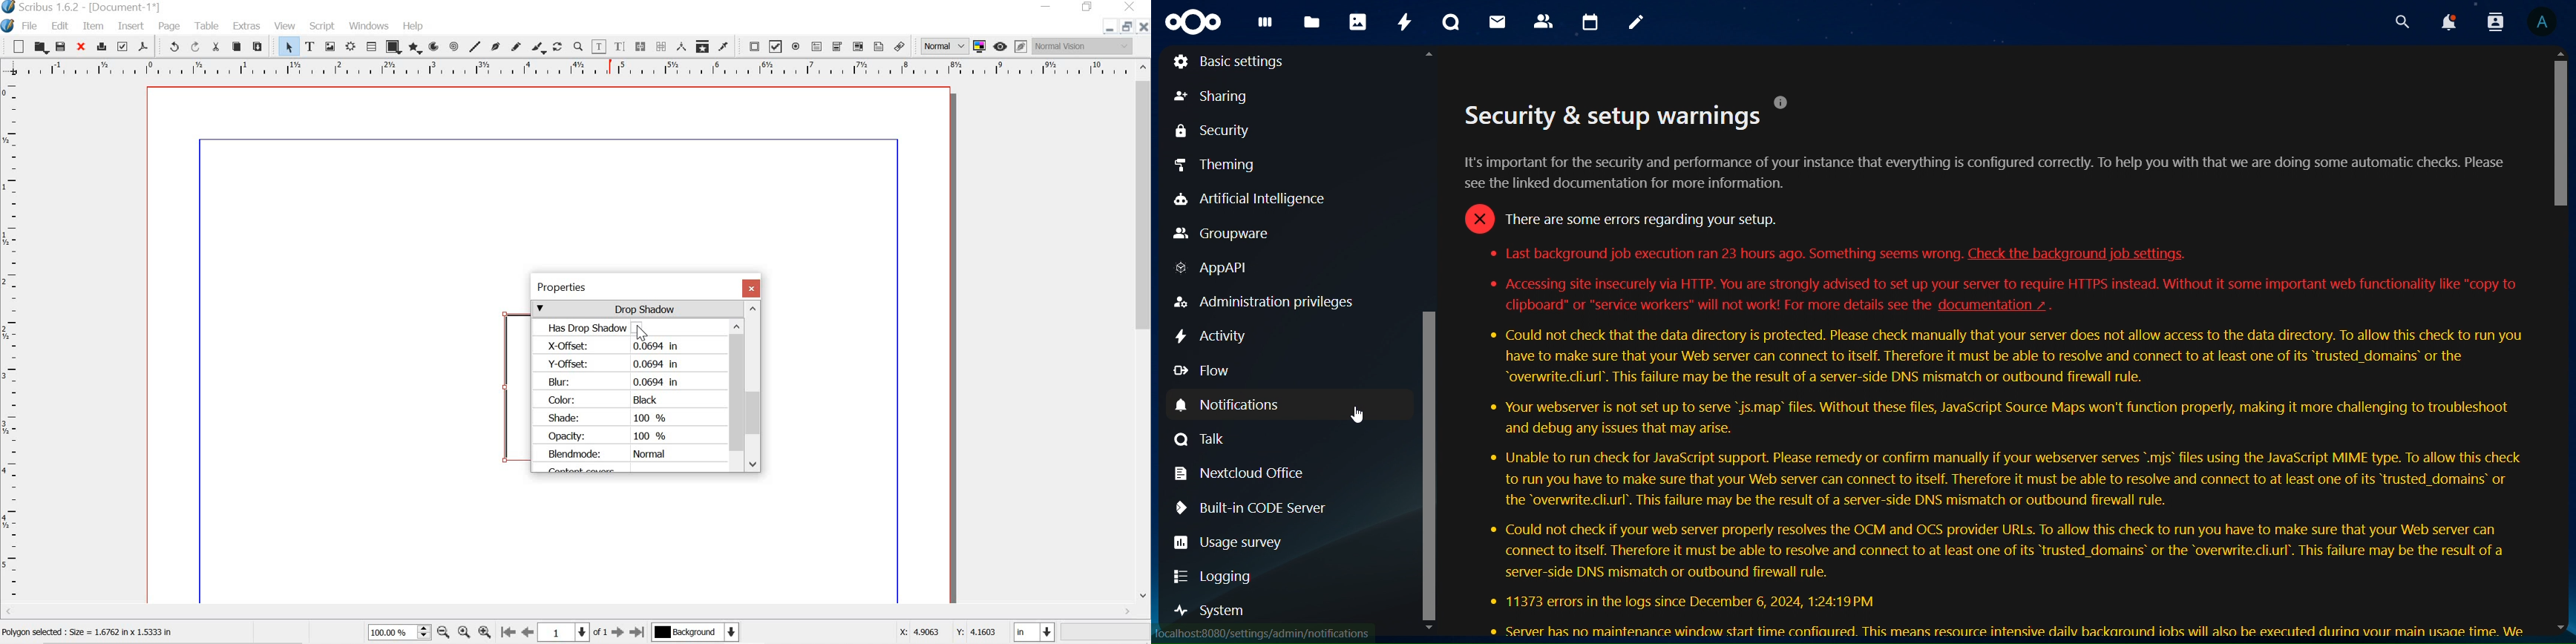 The width and height of the screenshot is (2576, 644). Describe the element at coordinates (169, 46) in the screenshot. I see `undo` at that location.